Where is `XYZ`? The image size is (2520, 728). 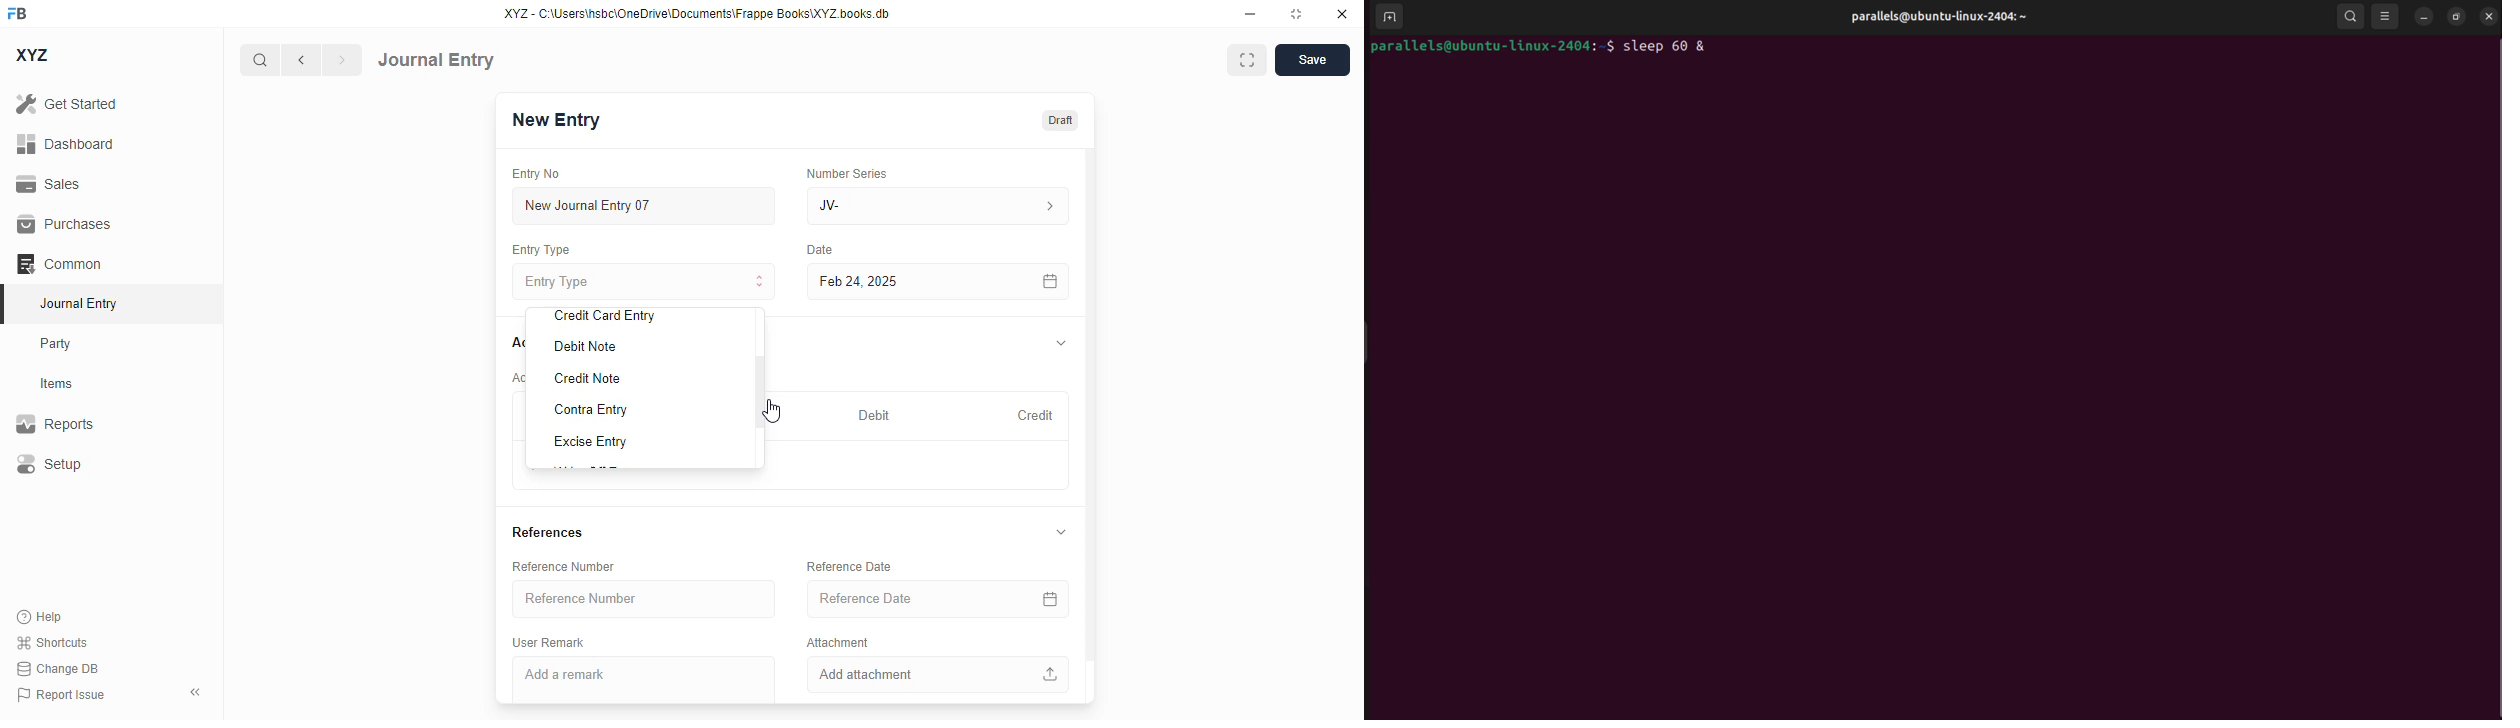 XYZ is located at coordinates (31, 55).